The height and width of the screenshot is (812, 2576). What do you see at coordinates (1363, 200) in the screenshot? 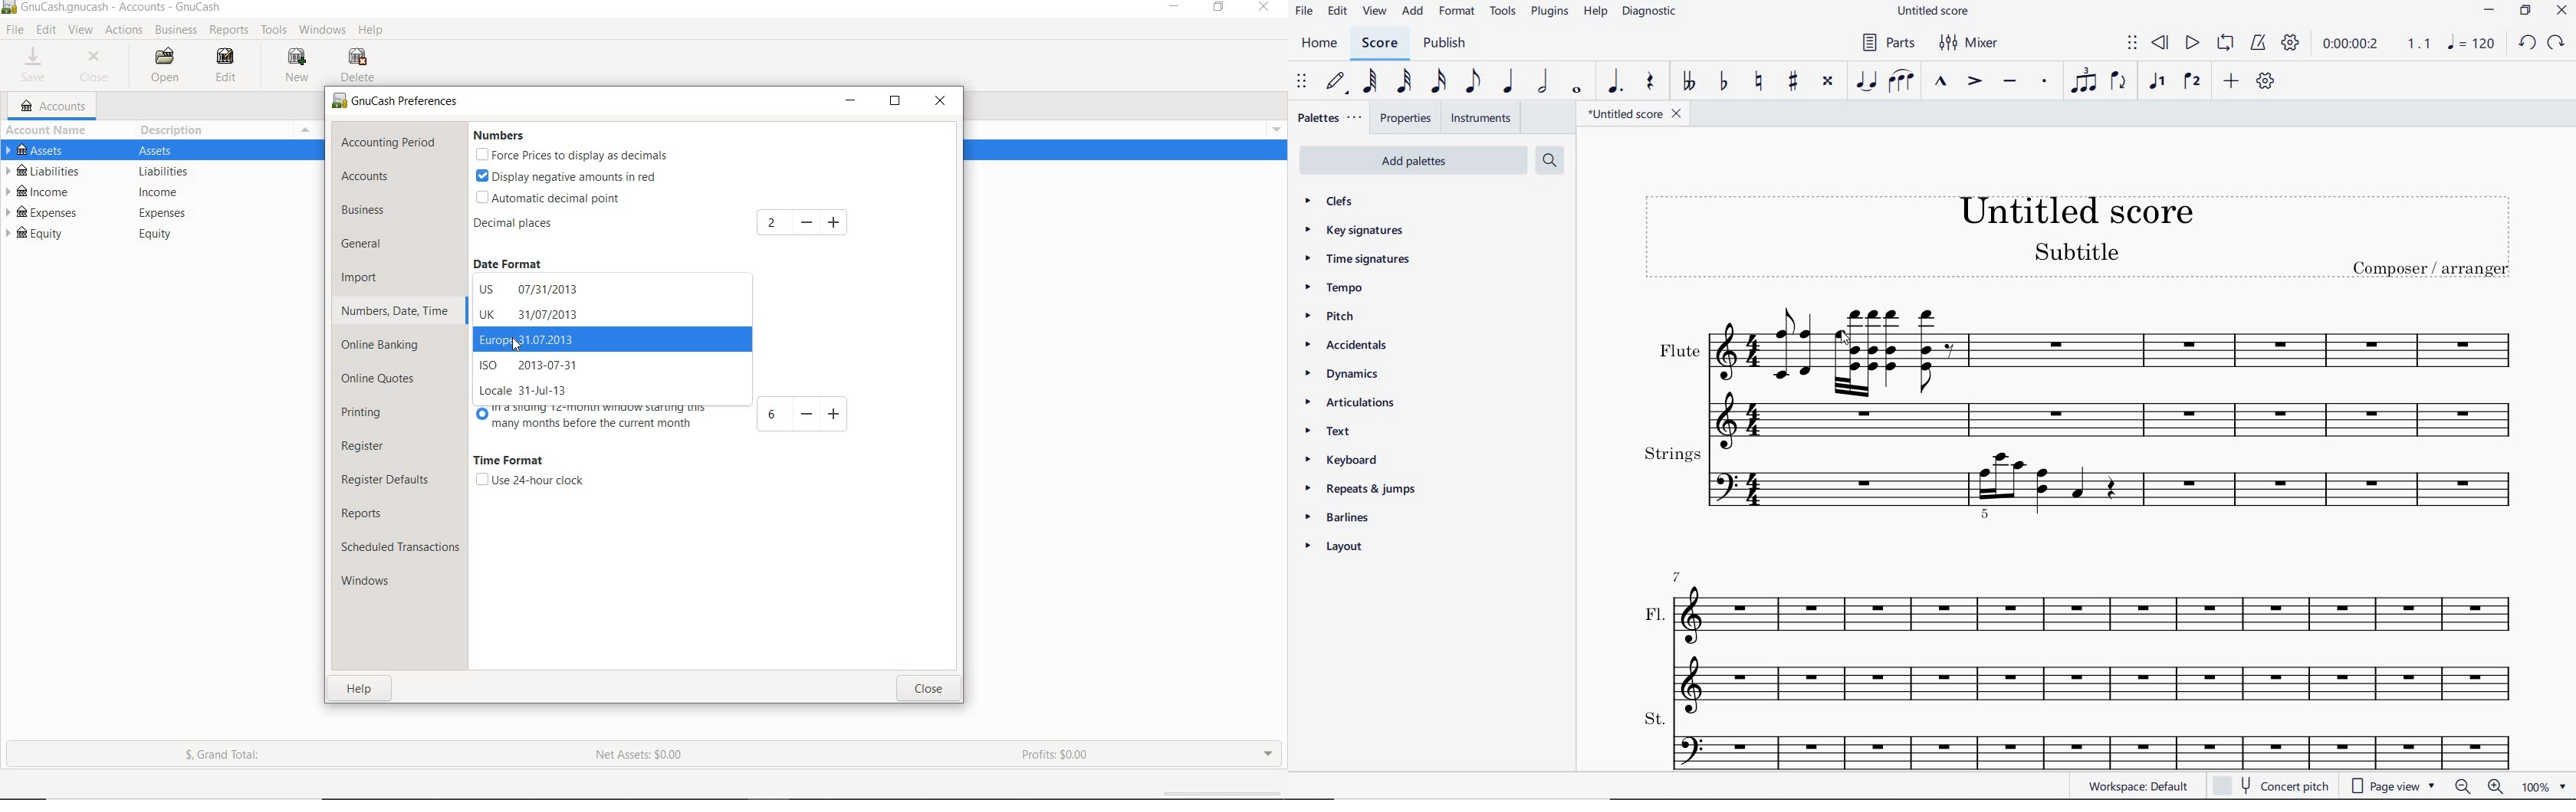
I see `clefs` at bounding box center [1363, 200].